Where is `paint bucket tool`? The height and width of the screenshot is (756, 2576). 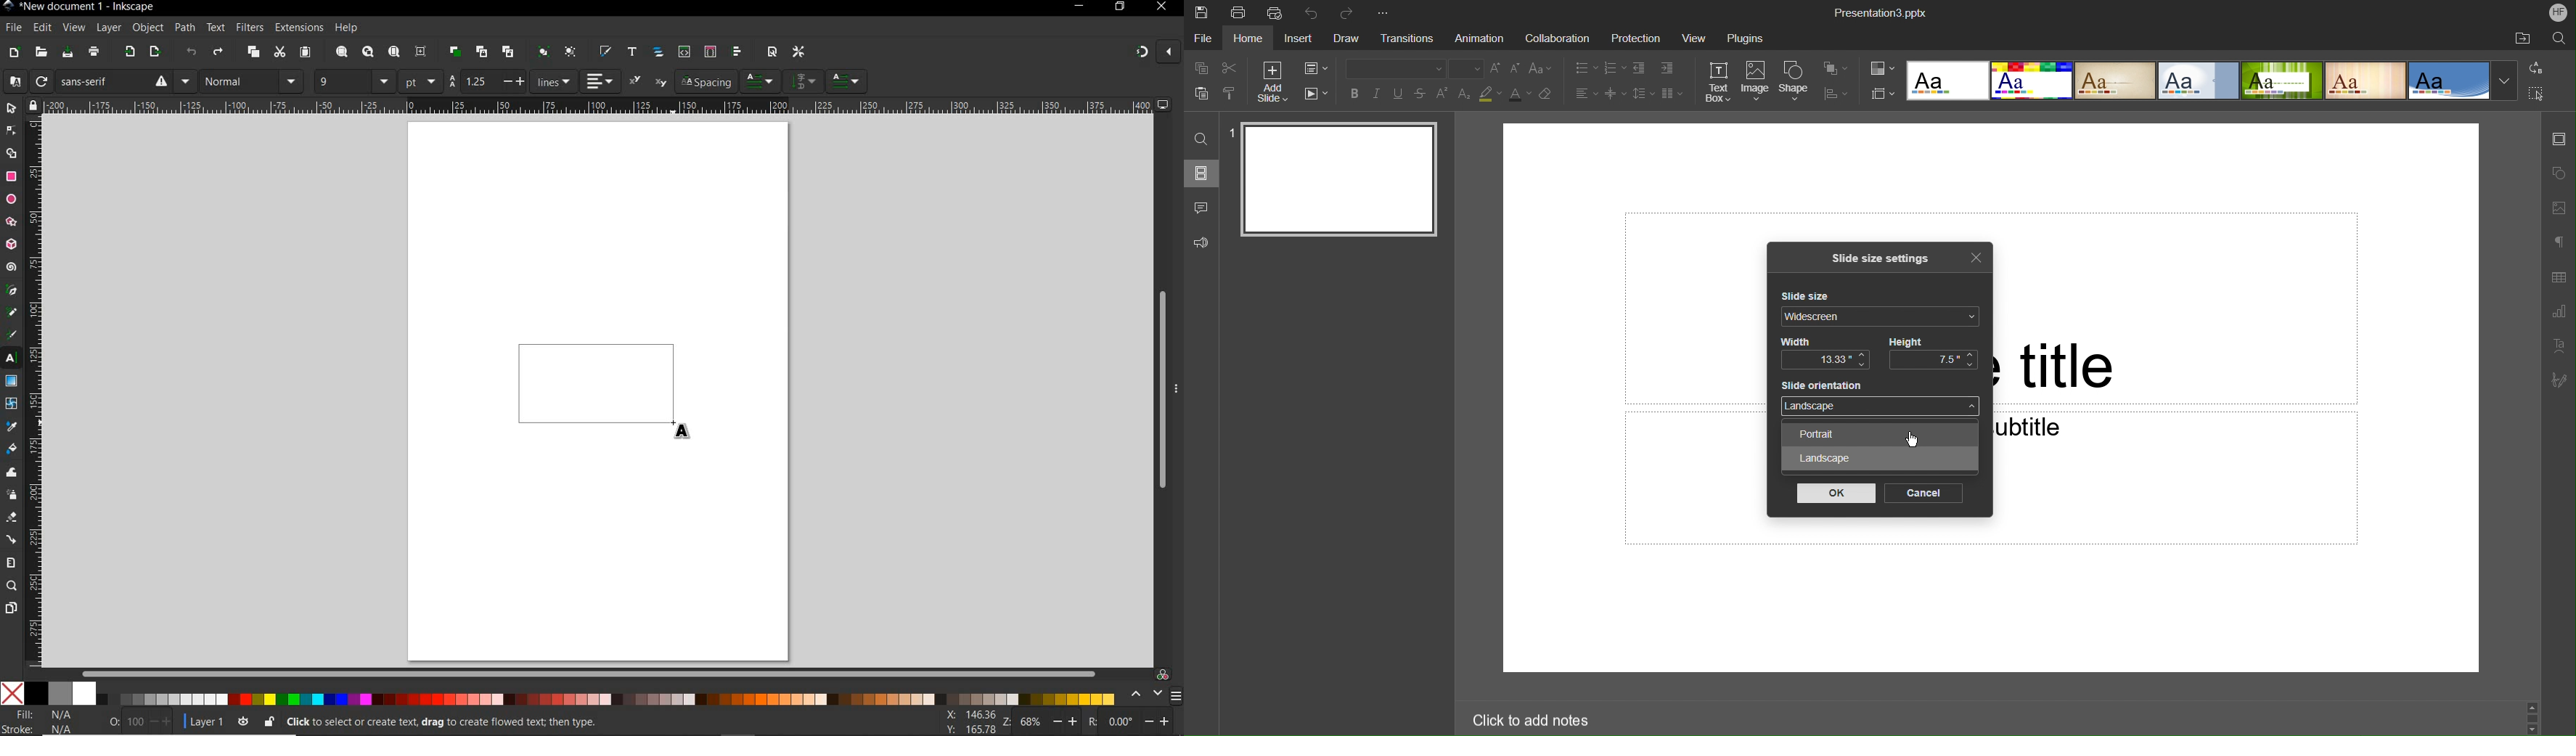
paint bucket tool is located at coordinates (11, 450).